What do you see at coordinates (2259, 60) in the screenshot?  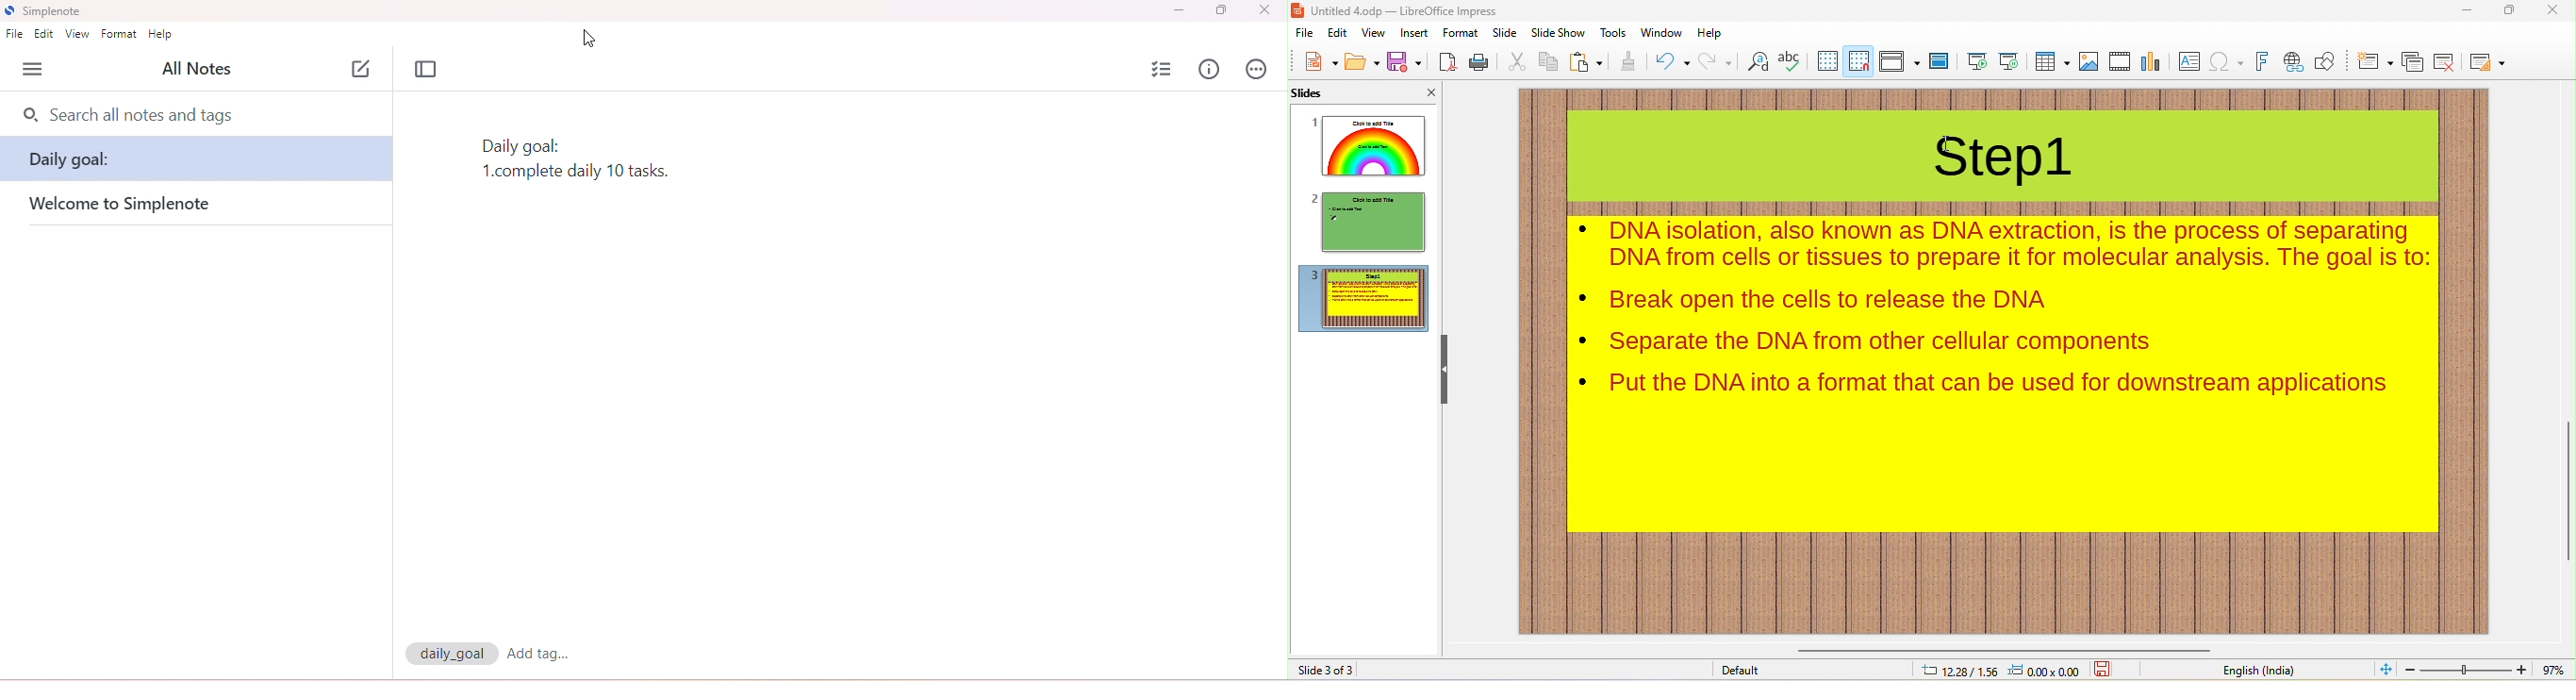 I see `fontwork text` at bounding box center [2259, 60].